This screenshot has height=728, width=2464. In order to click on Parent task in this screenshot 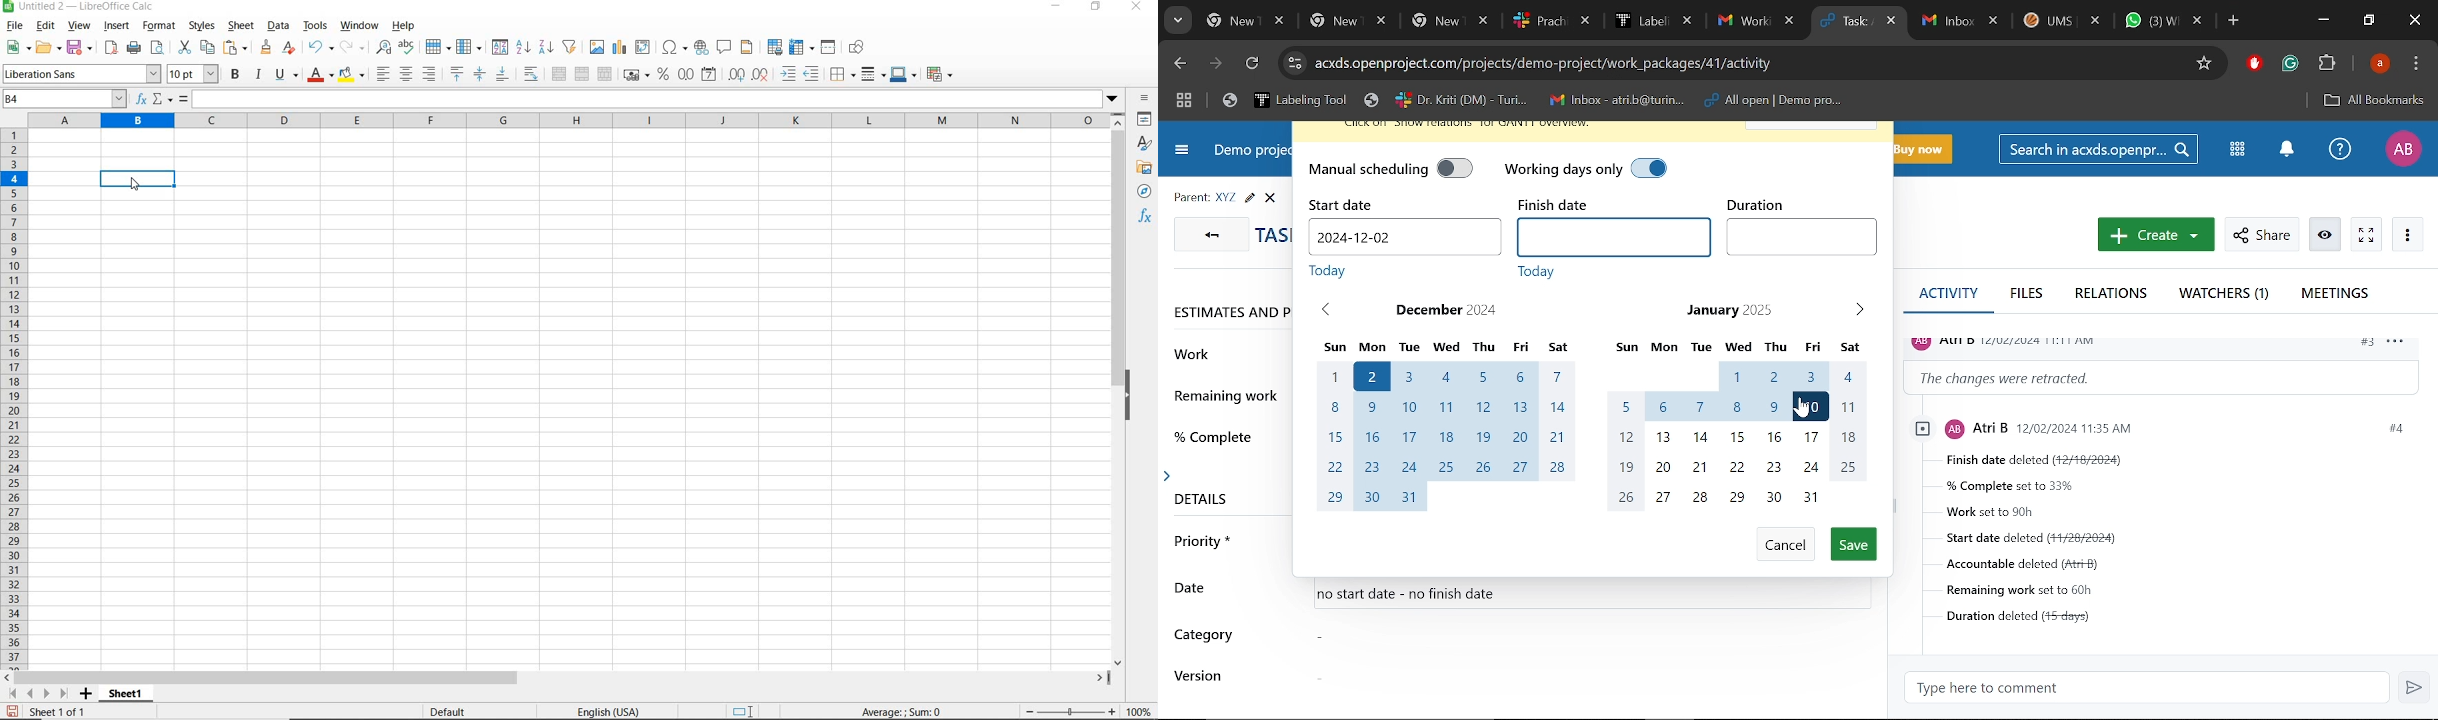, I will do `click(1226, 198)`.